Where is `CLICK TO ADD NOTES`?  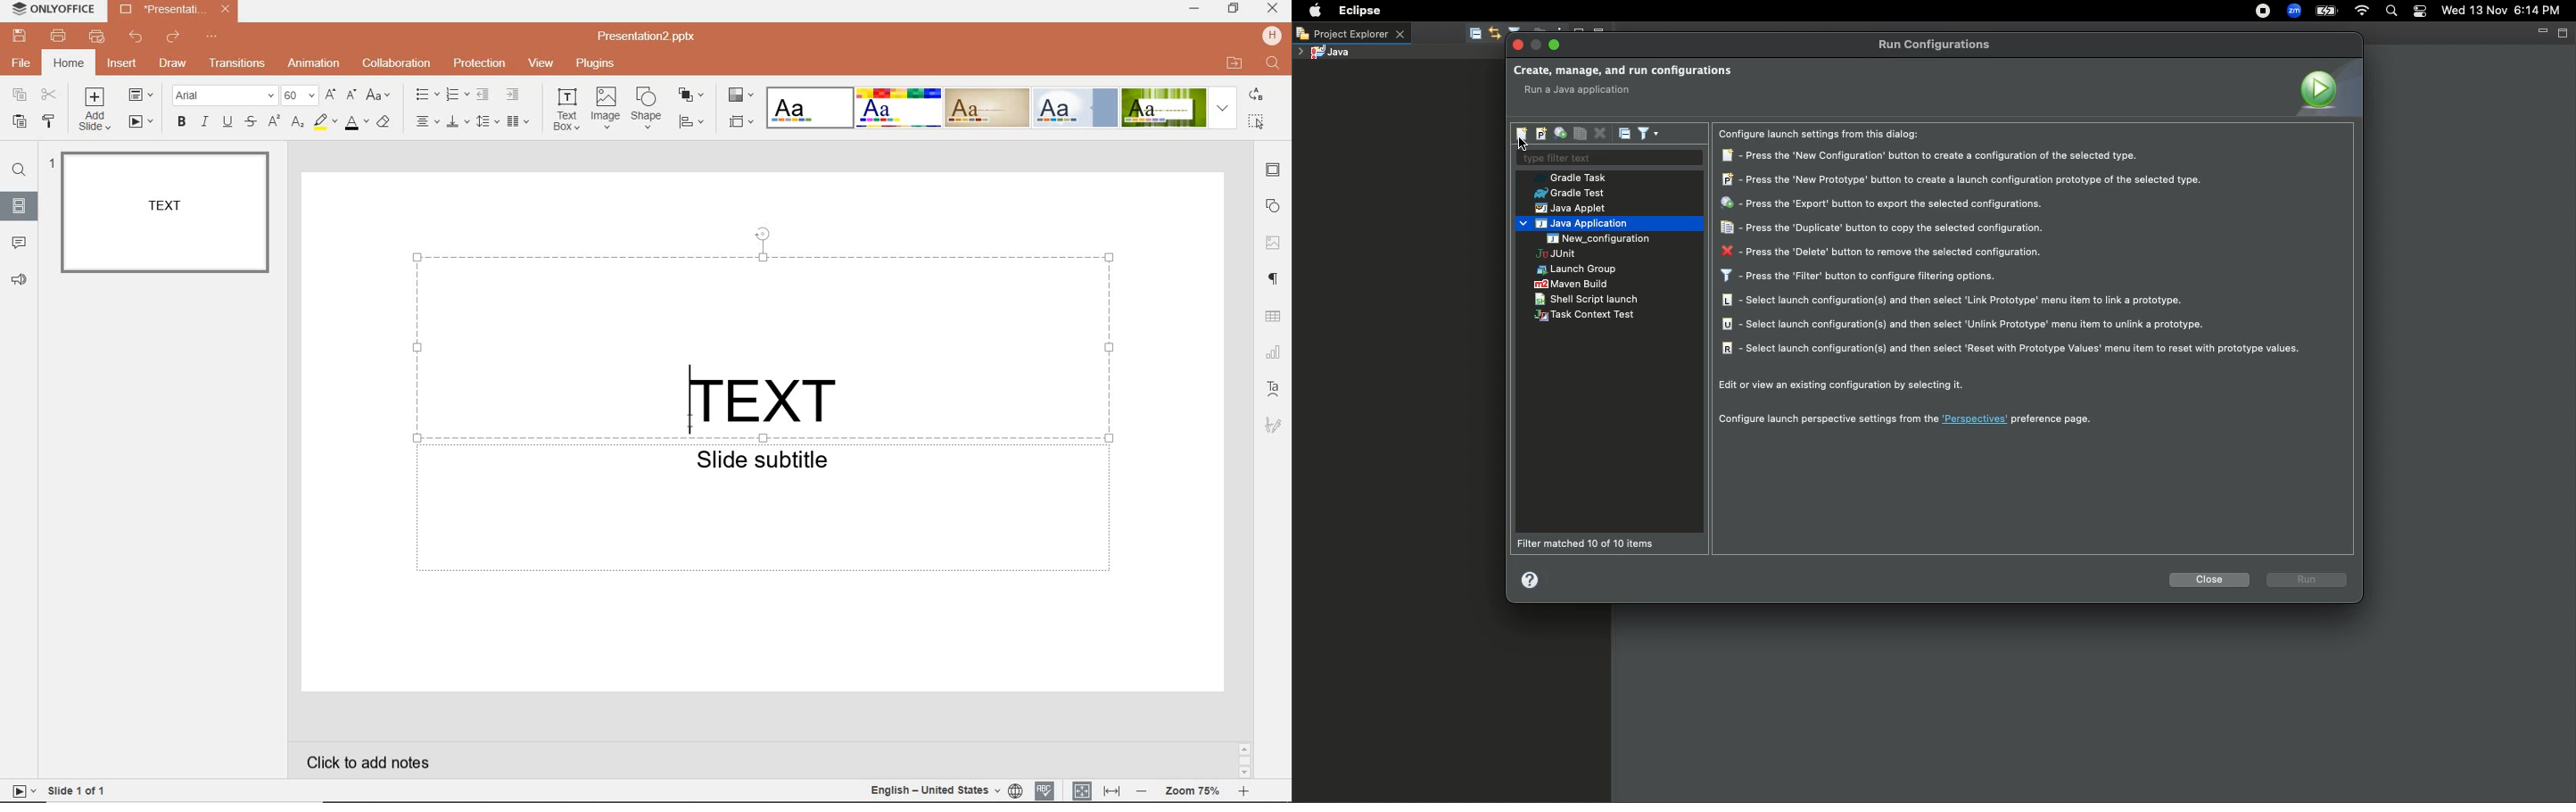 CLICK TO ADD NOTES is located at coordinates (381, 762).